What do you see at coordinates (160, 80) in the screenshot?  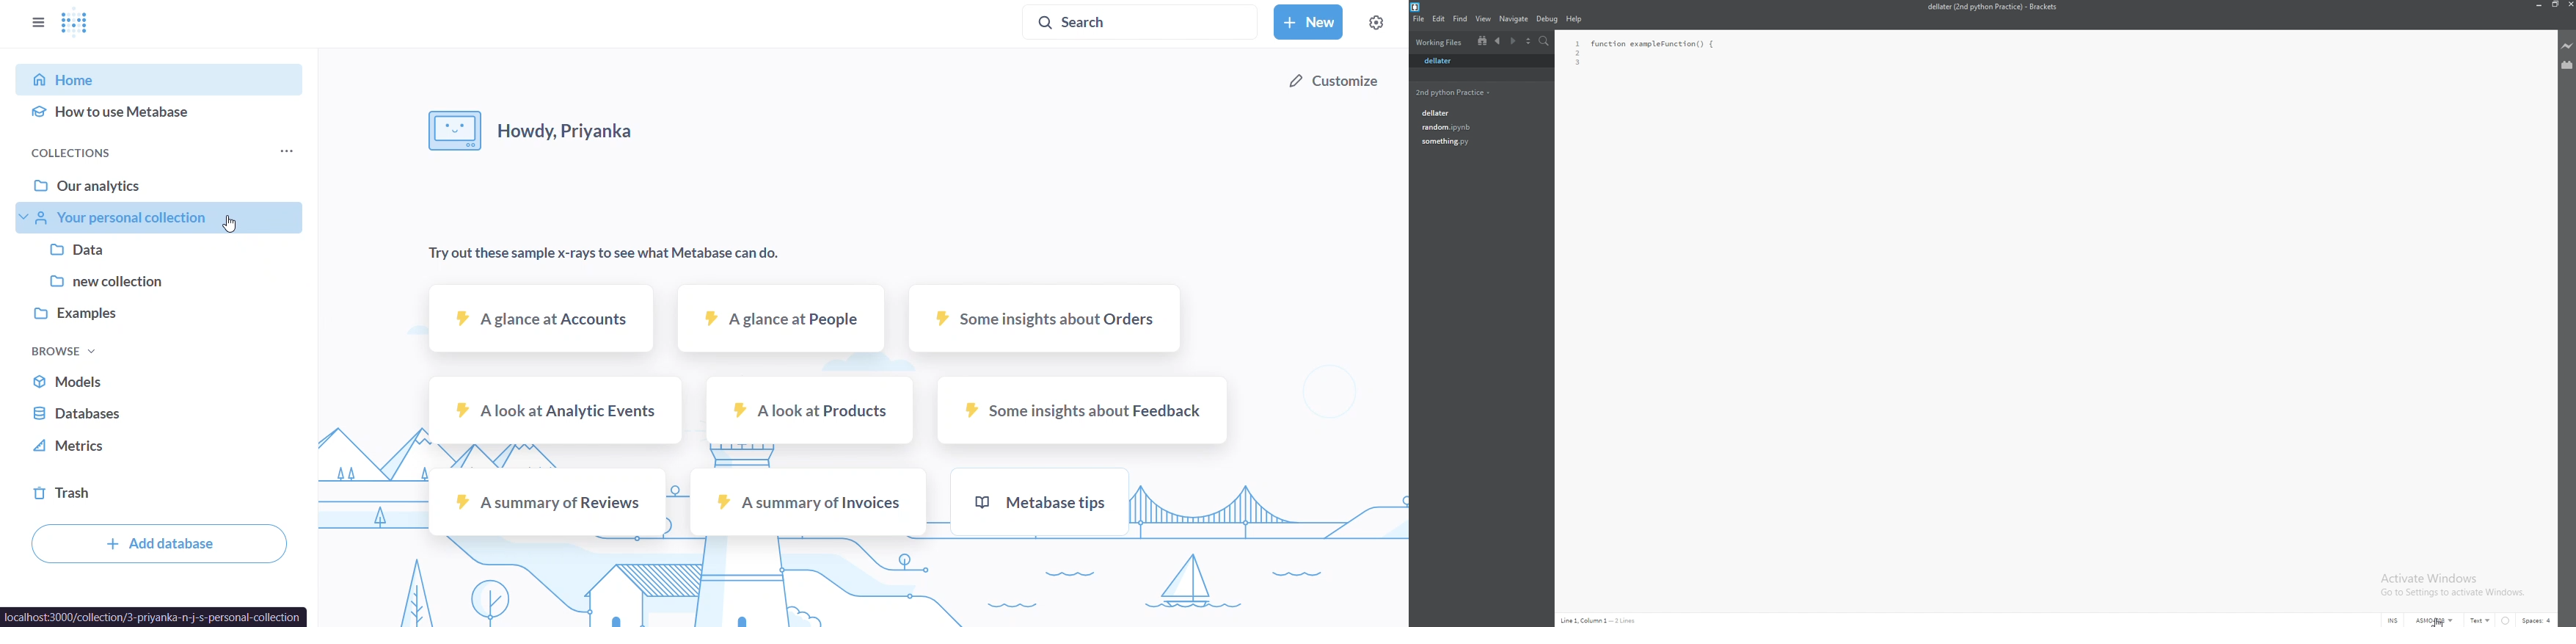 I see `home` at bounding box center [160, 80].